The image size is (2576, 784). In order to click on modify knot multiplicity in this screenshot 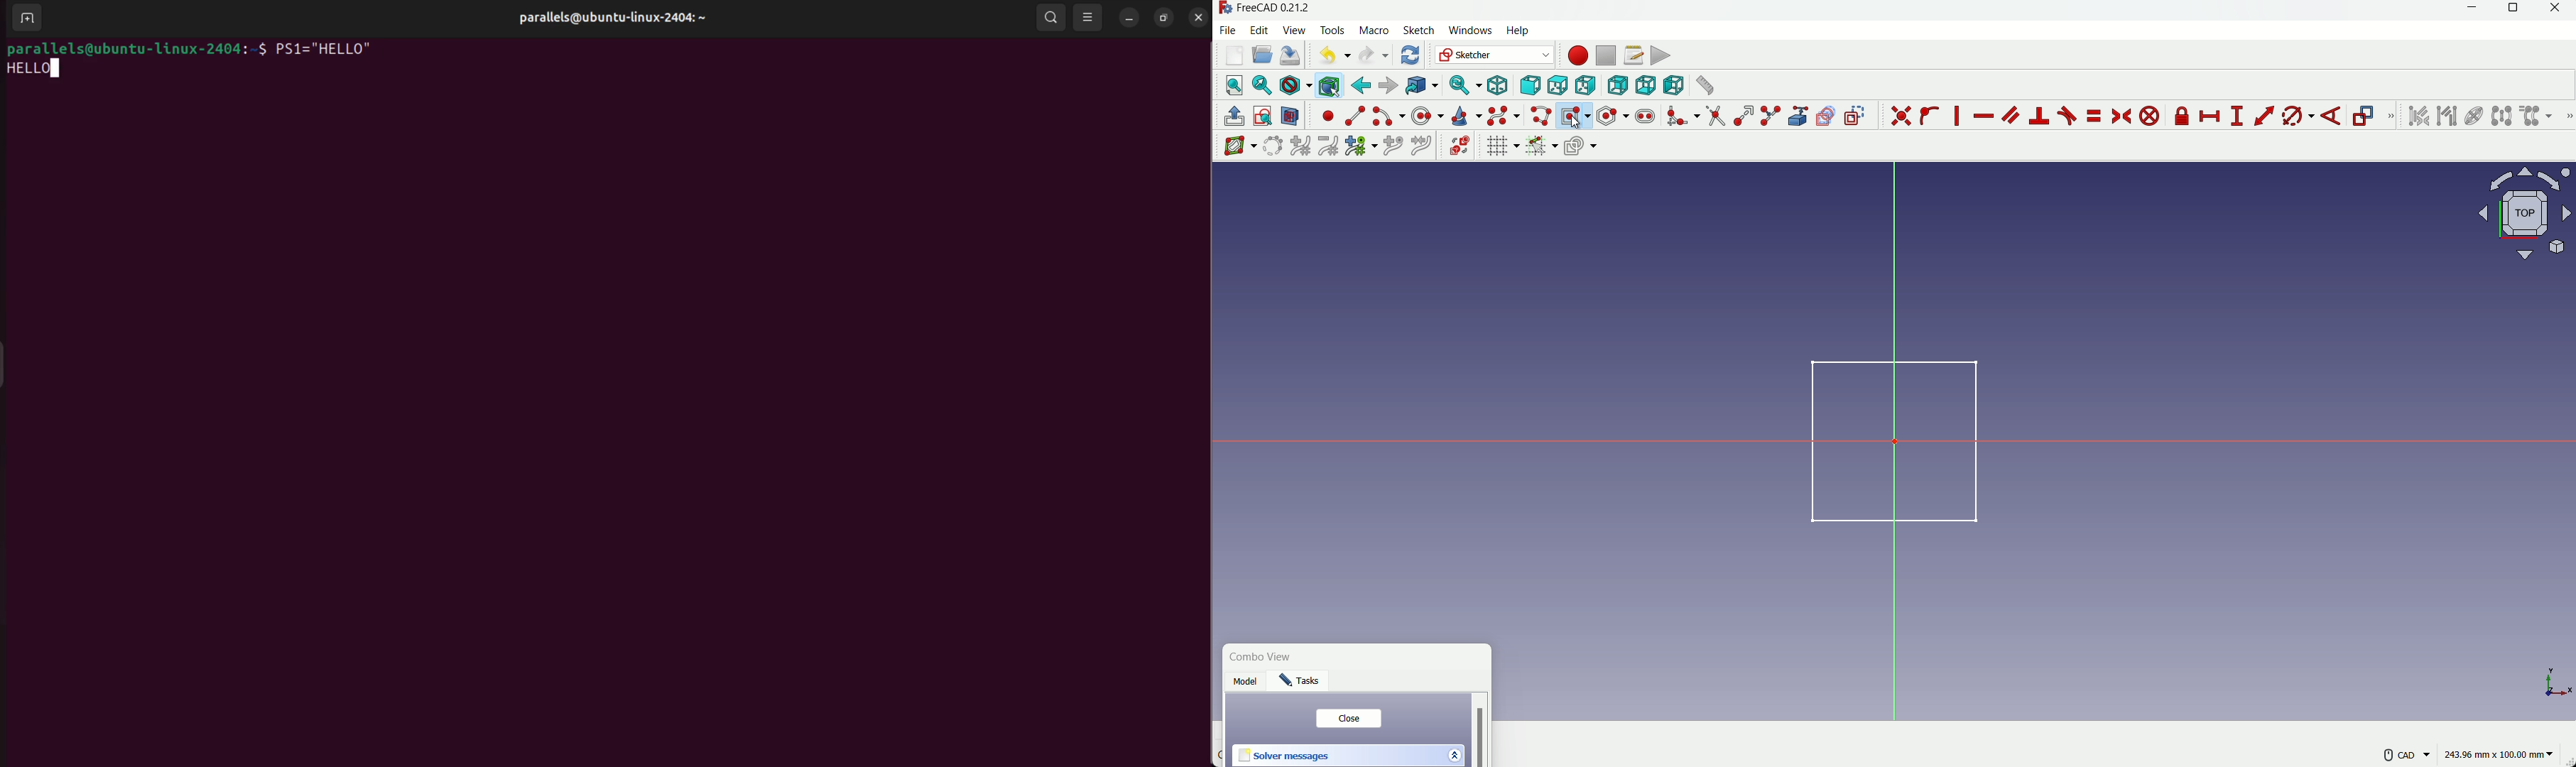, I will do `click(1360, 145)`.